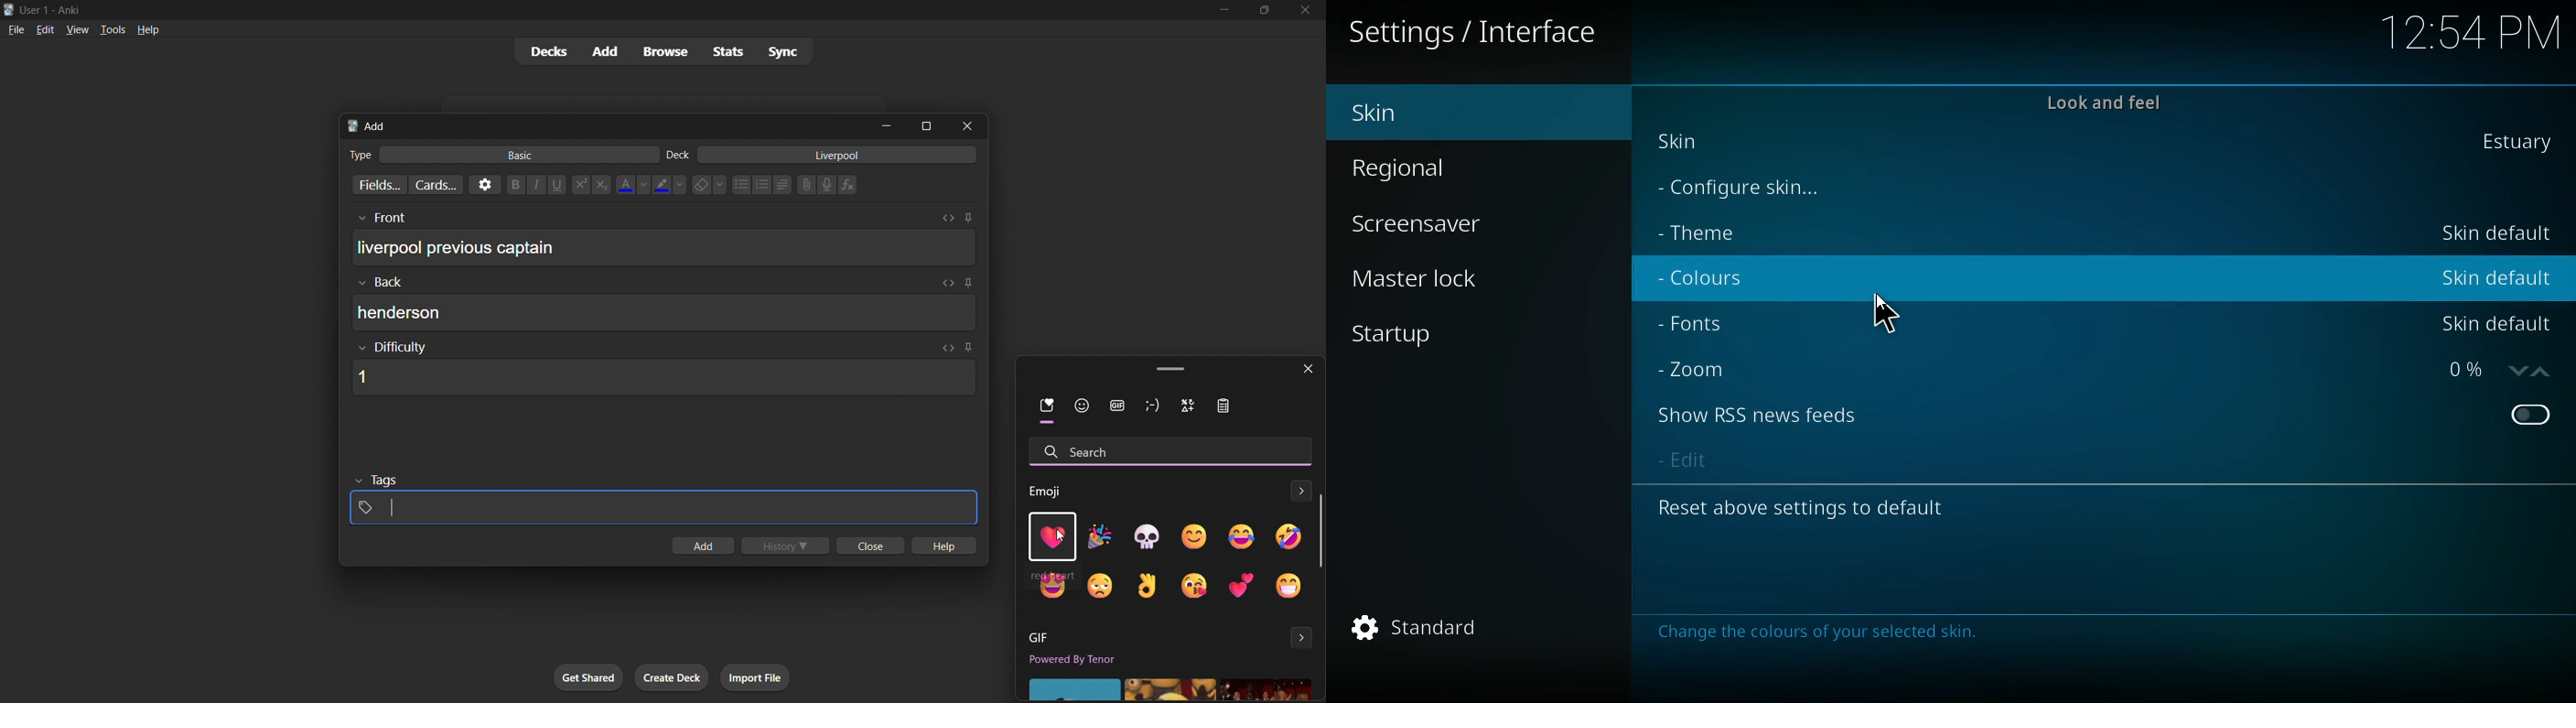  I want to click on skin default, so click(2495, 277).